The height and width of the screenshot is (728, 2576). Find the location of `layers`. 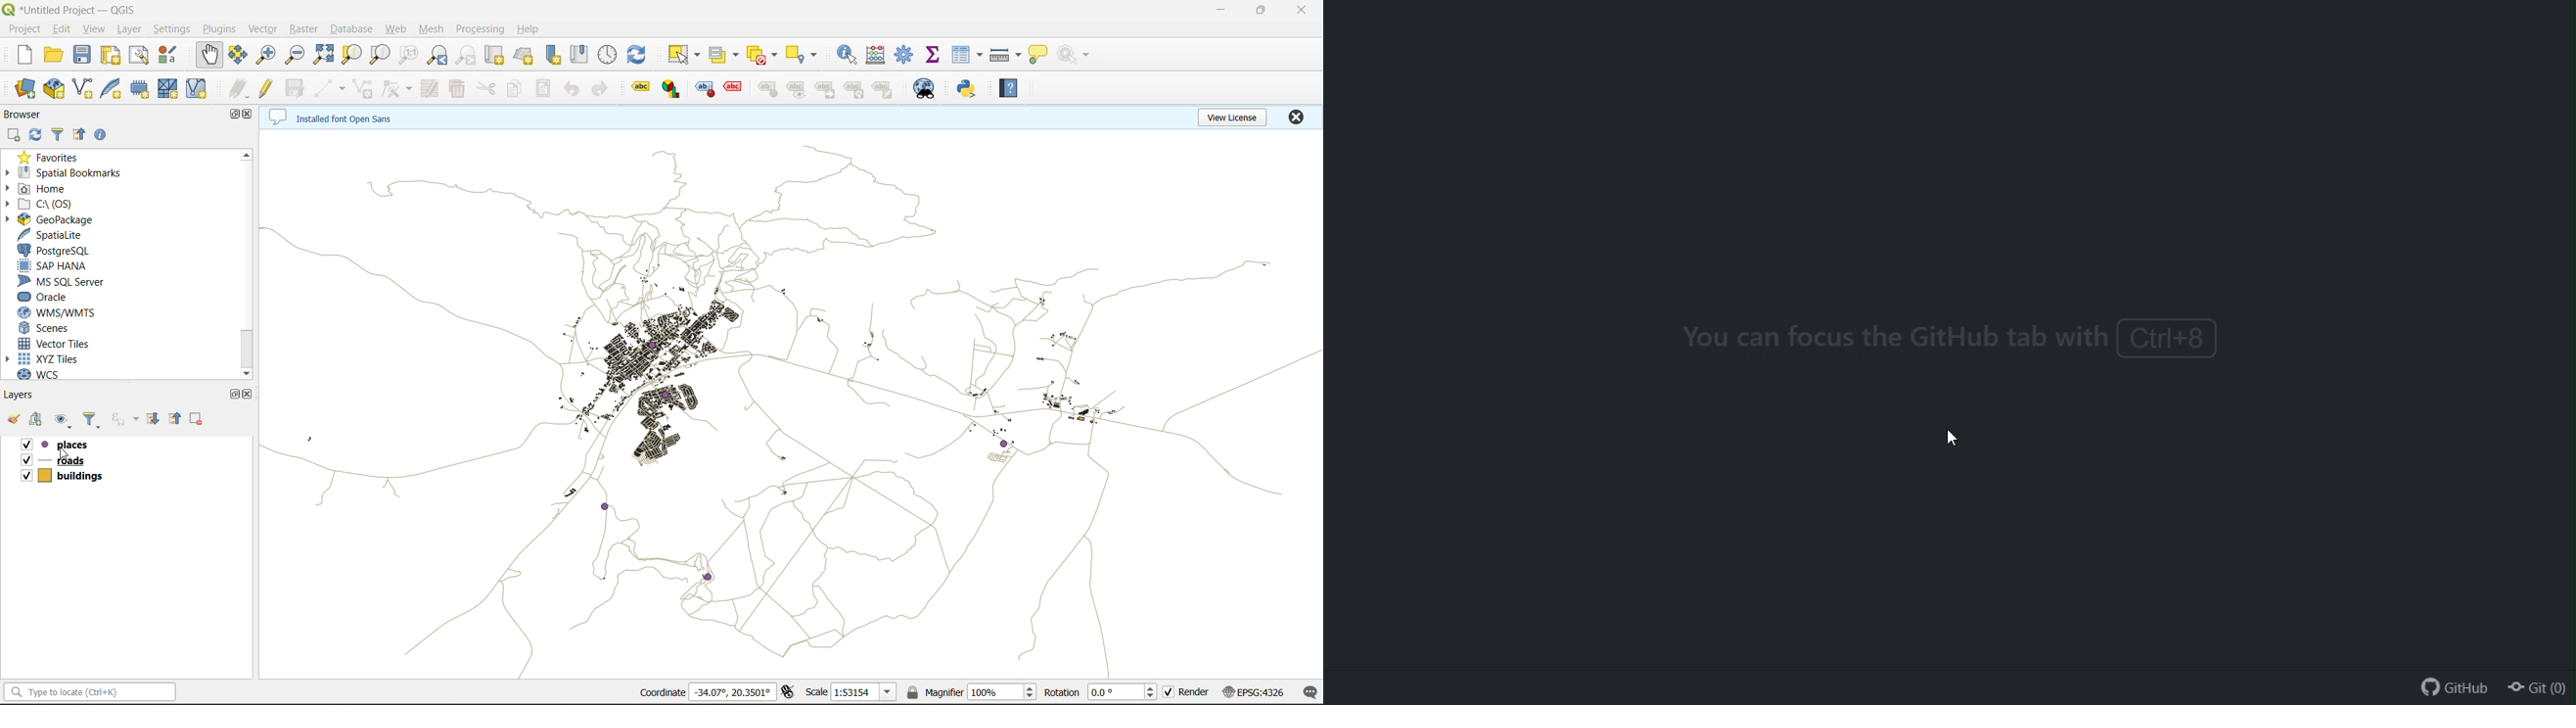

layers is located at coordinates (23, 395).